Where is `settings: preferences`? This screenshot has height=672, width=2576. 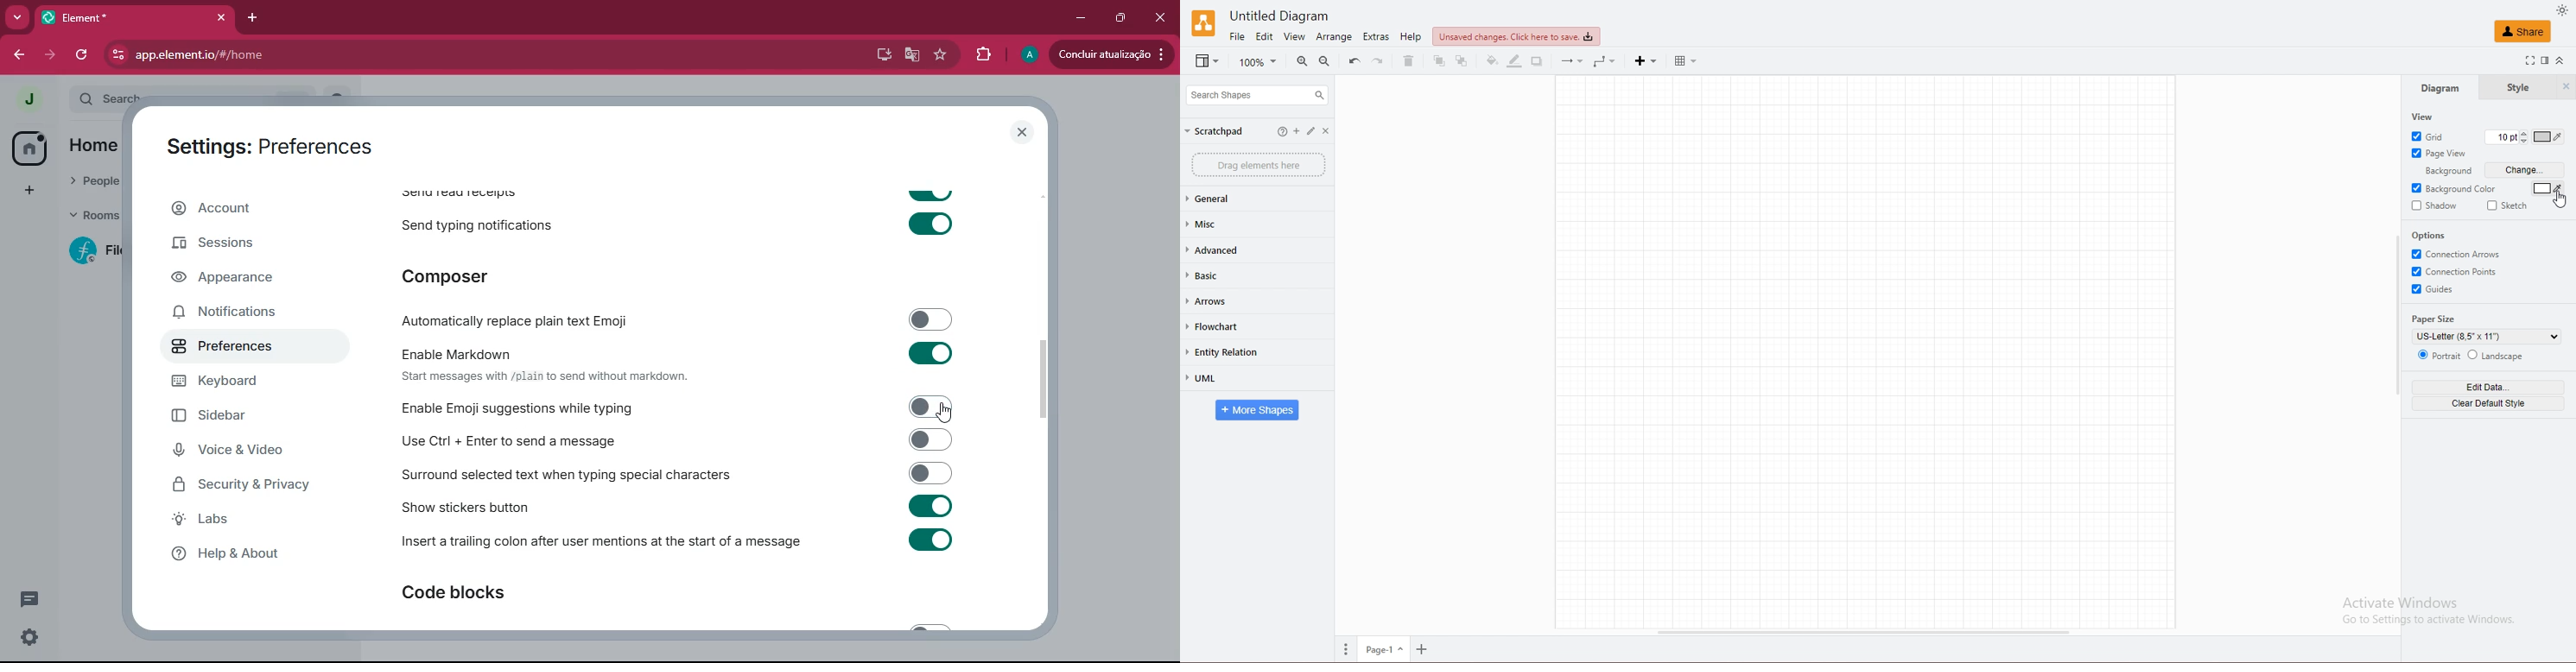 settings: preferences is located at coordinates (275, 148).